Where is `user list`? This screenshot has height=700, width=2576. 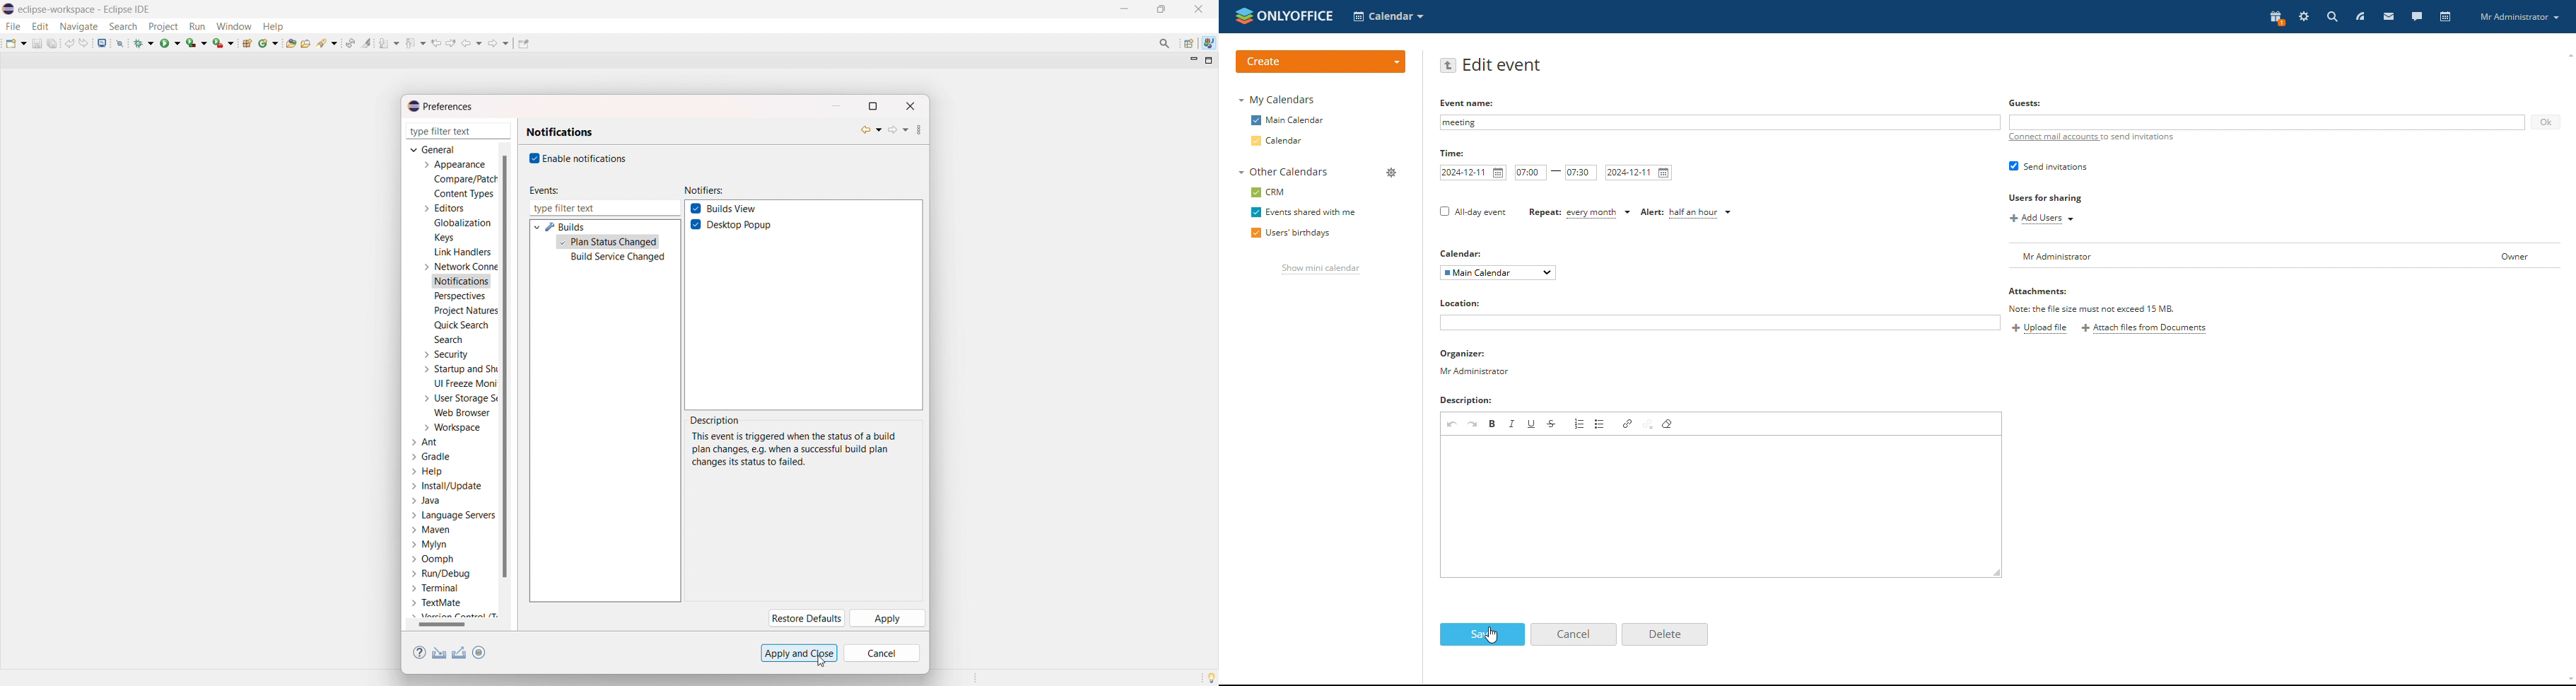
user list is located at coordinates (2232, 256).